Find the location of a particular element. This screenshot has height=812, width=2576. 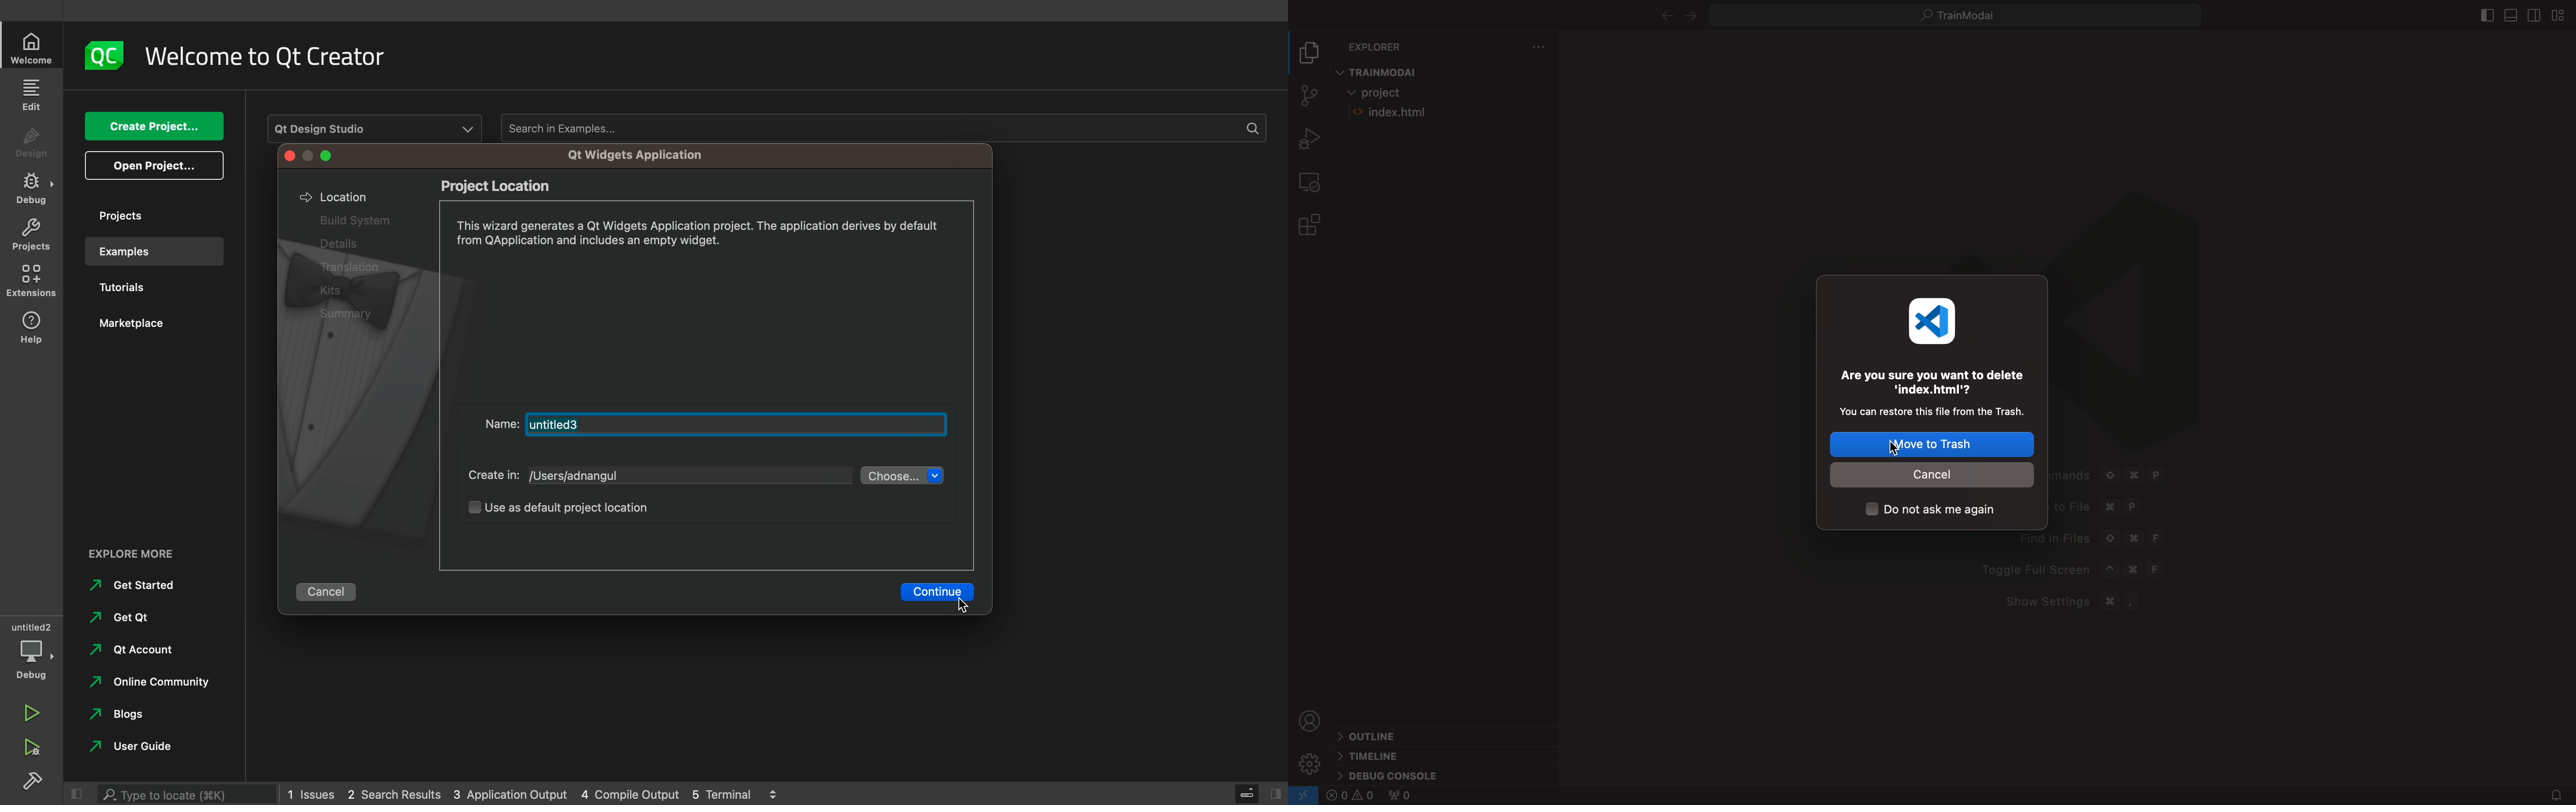

project location is located at coordinates (504, 184).